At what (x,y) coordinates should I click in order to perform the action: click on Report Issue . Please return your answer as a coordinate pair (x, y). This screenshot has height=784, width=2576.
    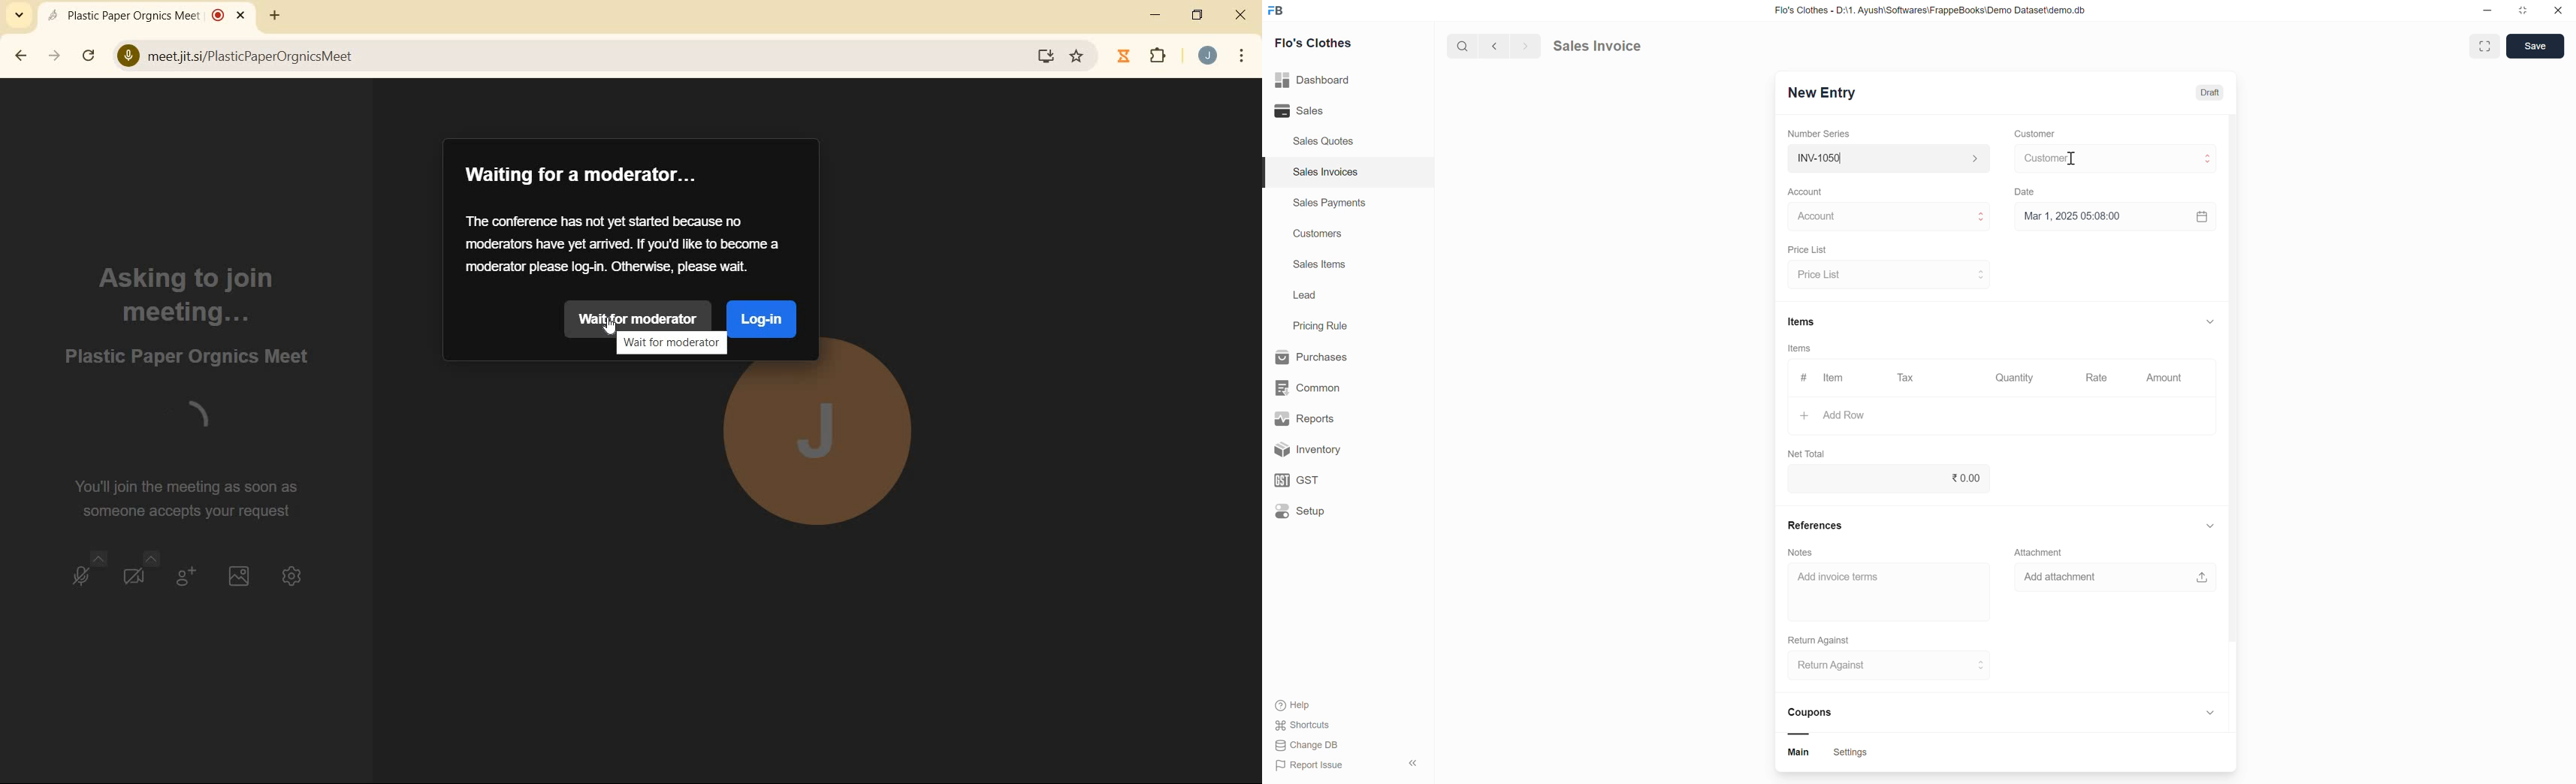
    Looking at the image, I should click on (1319, 767).